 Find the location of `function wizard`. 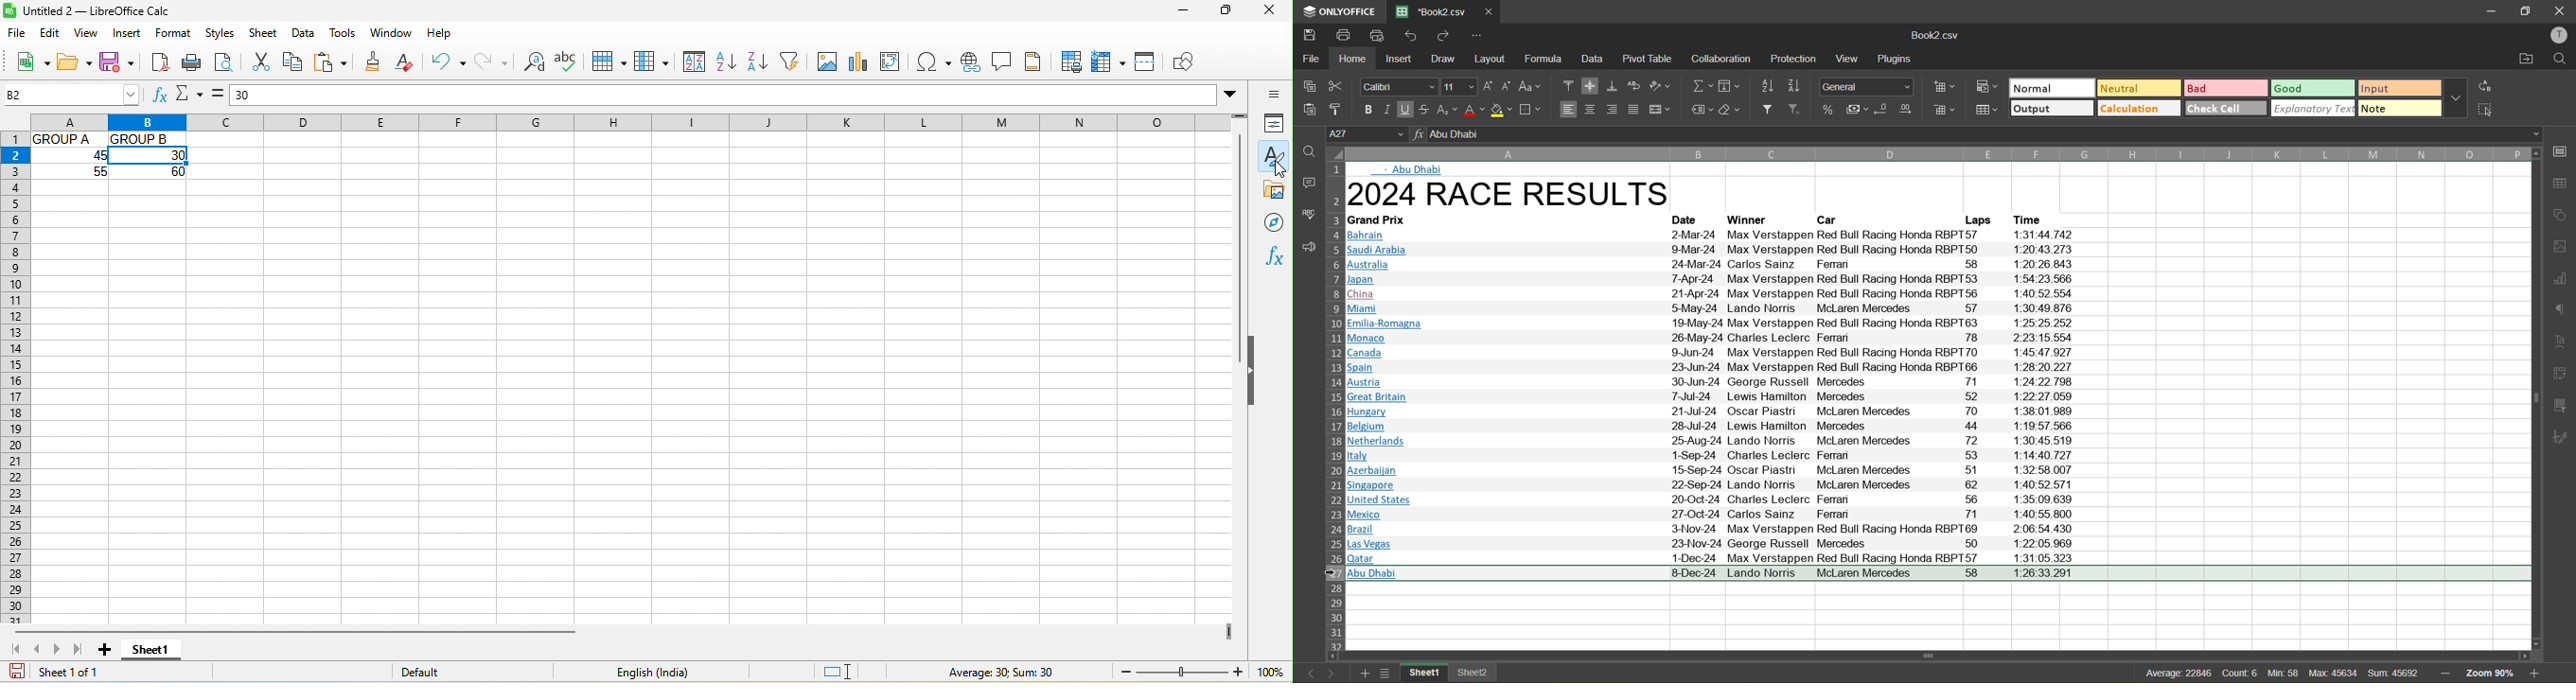

function wizard is located at coordinates (157, 97).